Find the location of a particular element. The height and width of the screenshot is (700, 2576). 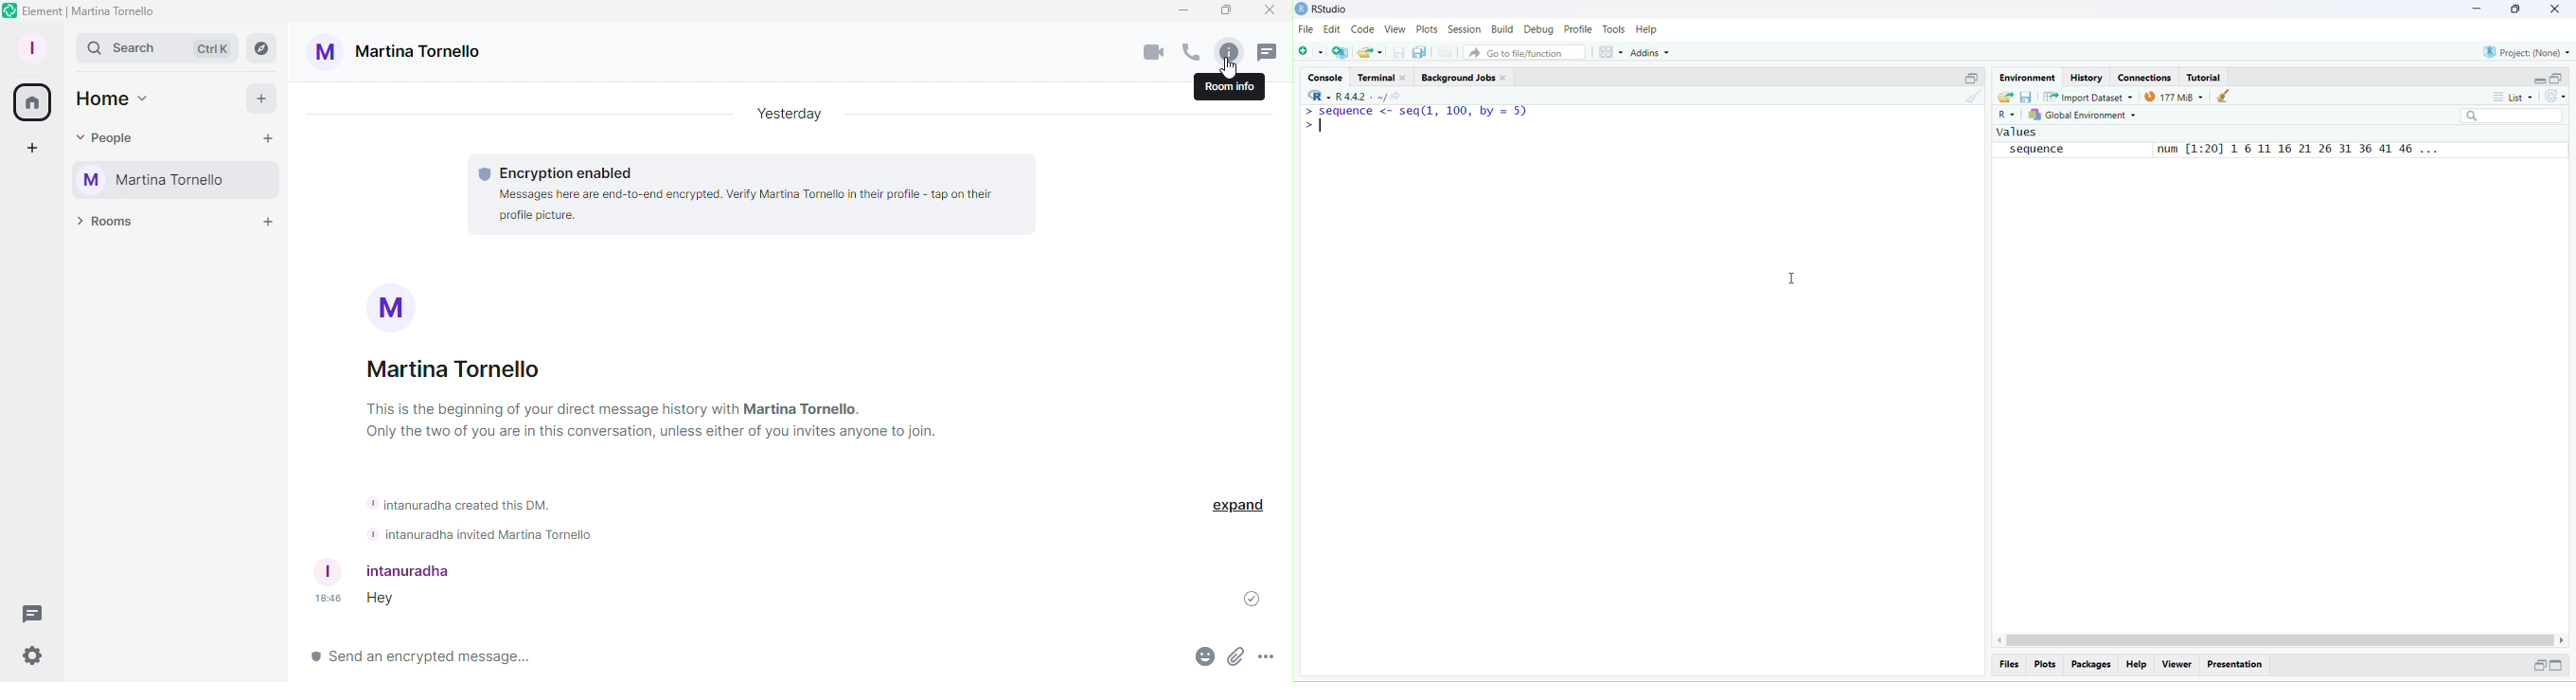

R 4.4.2 ~/ is located at coordinates (1360, 97).